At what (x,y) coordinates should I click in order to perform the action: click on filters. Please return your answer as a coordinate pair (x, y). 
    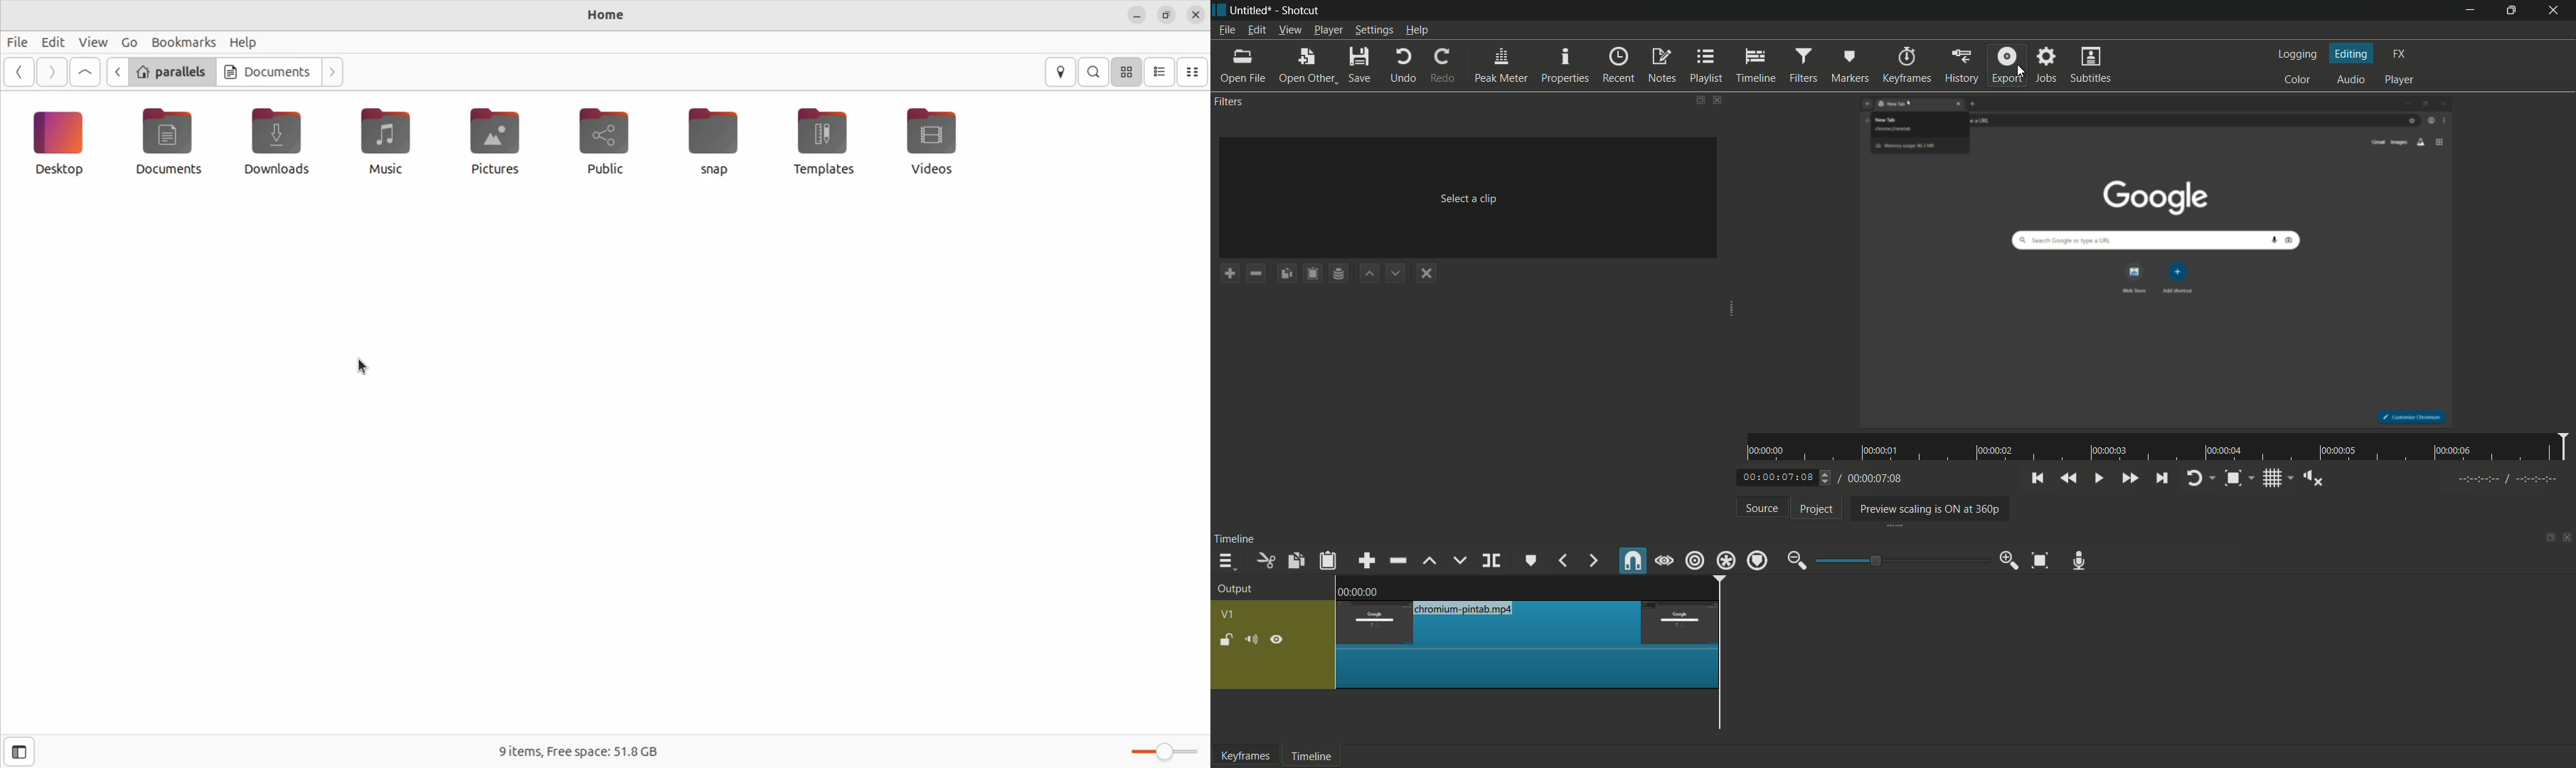
    Looking at the image, I should click on (1801, 66).